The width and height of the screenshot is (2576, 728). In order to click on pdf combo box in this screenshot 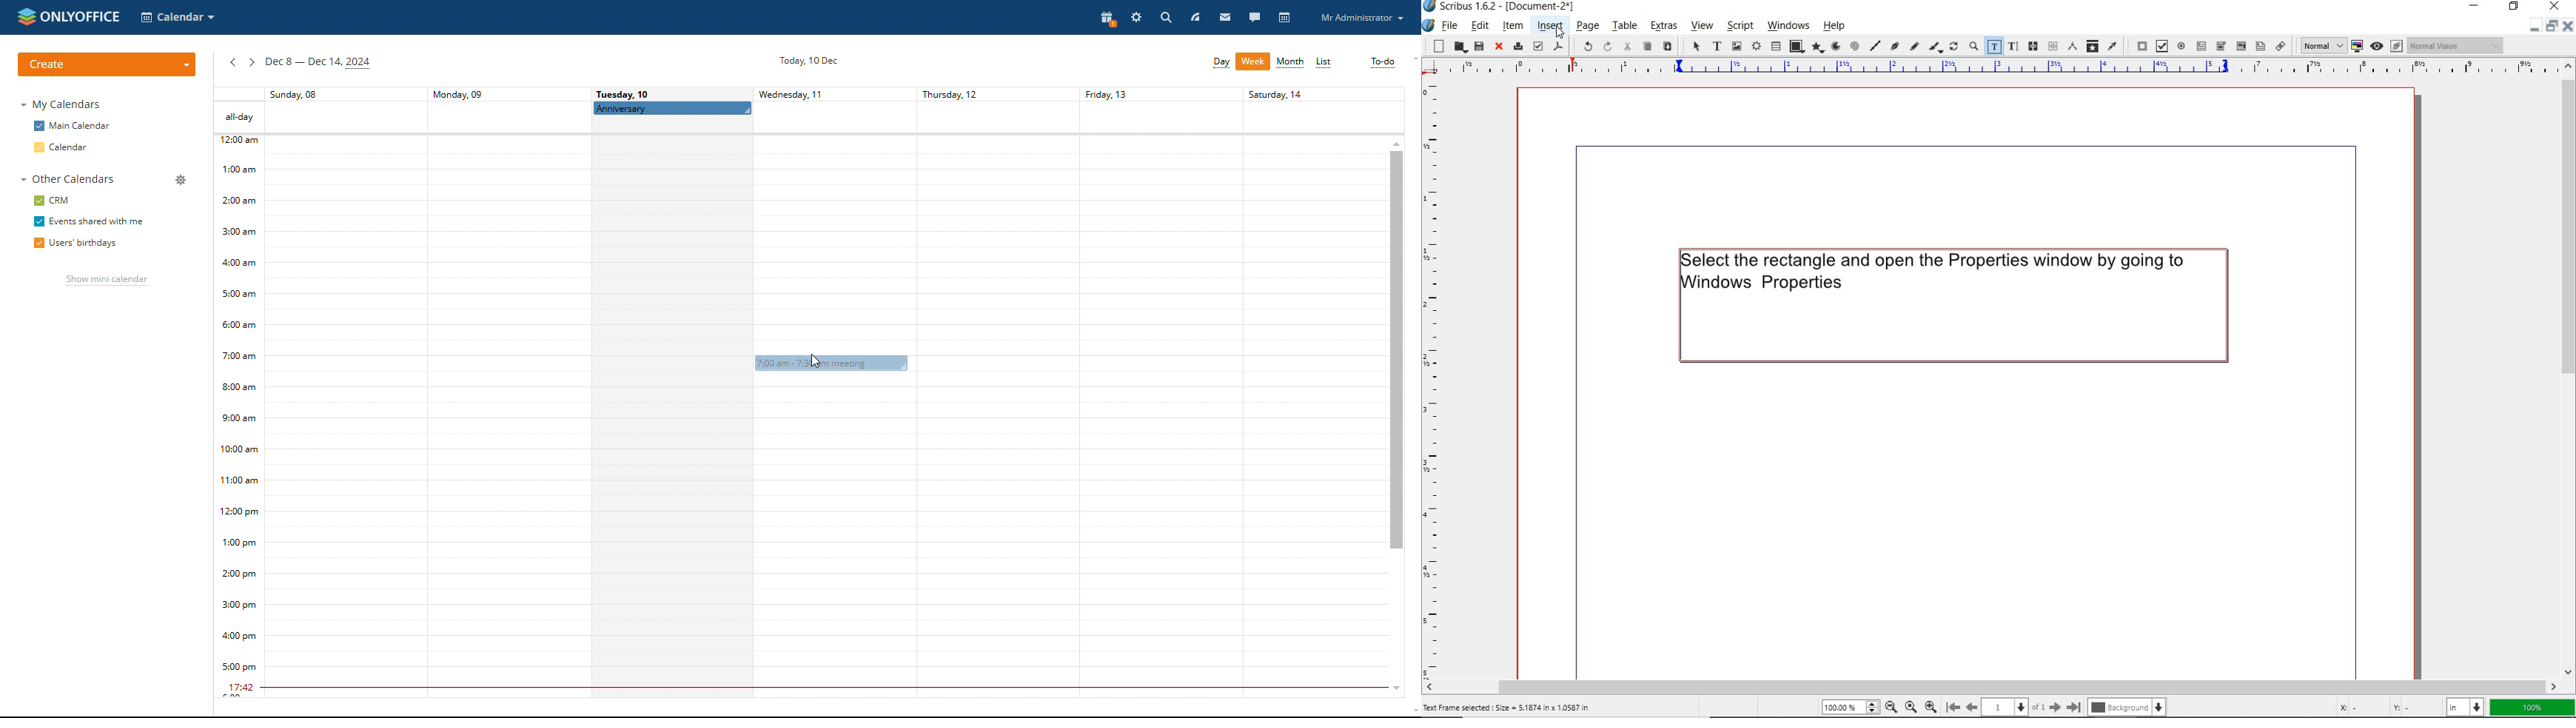, I will do `click(2222, 45)`.